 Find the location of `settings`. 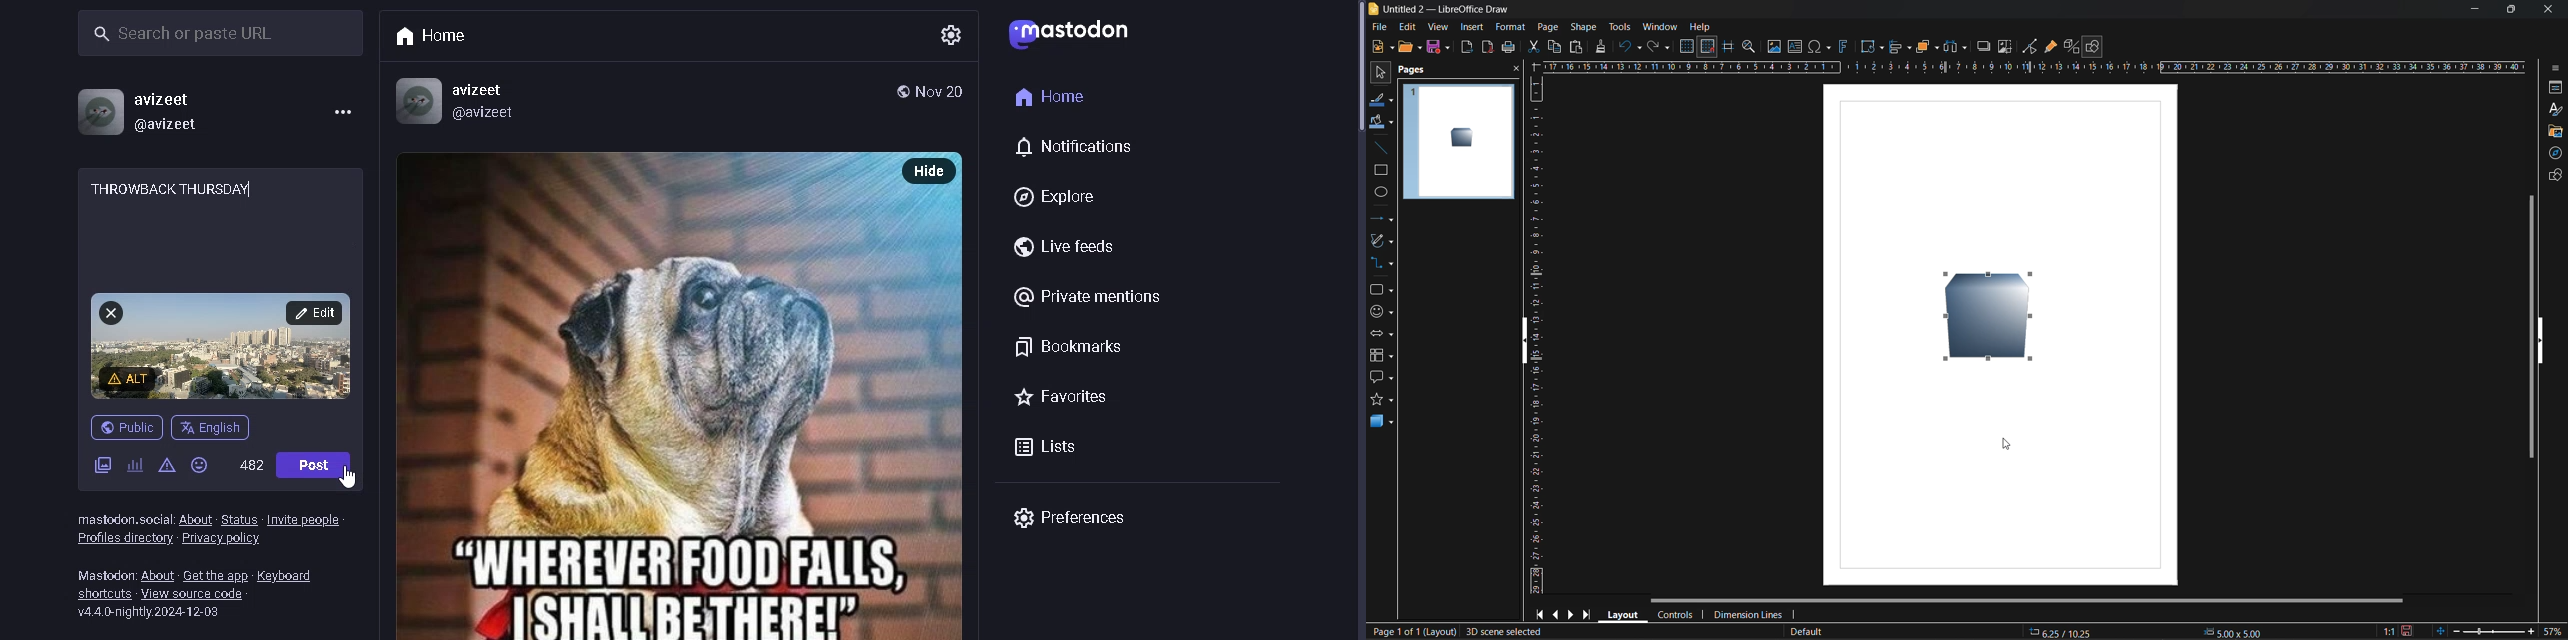

settings is located at coordinates (953, 36).